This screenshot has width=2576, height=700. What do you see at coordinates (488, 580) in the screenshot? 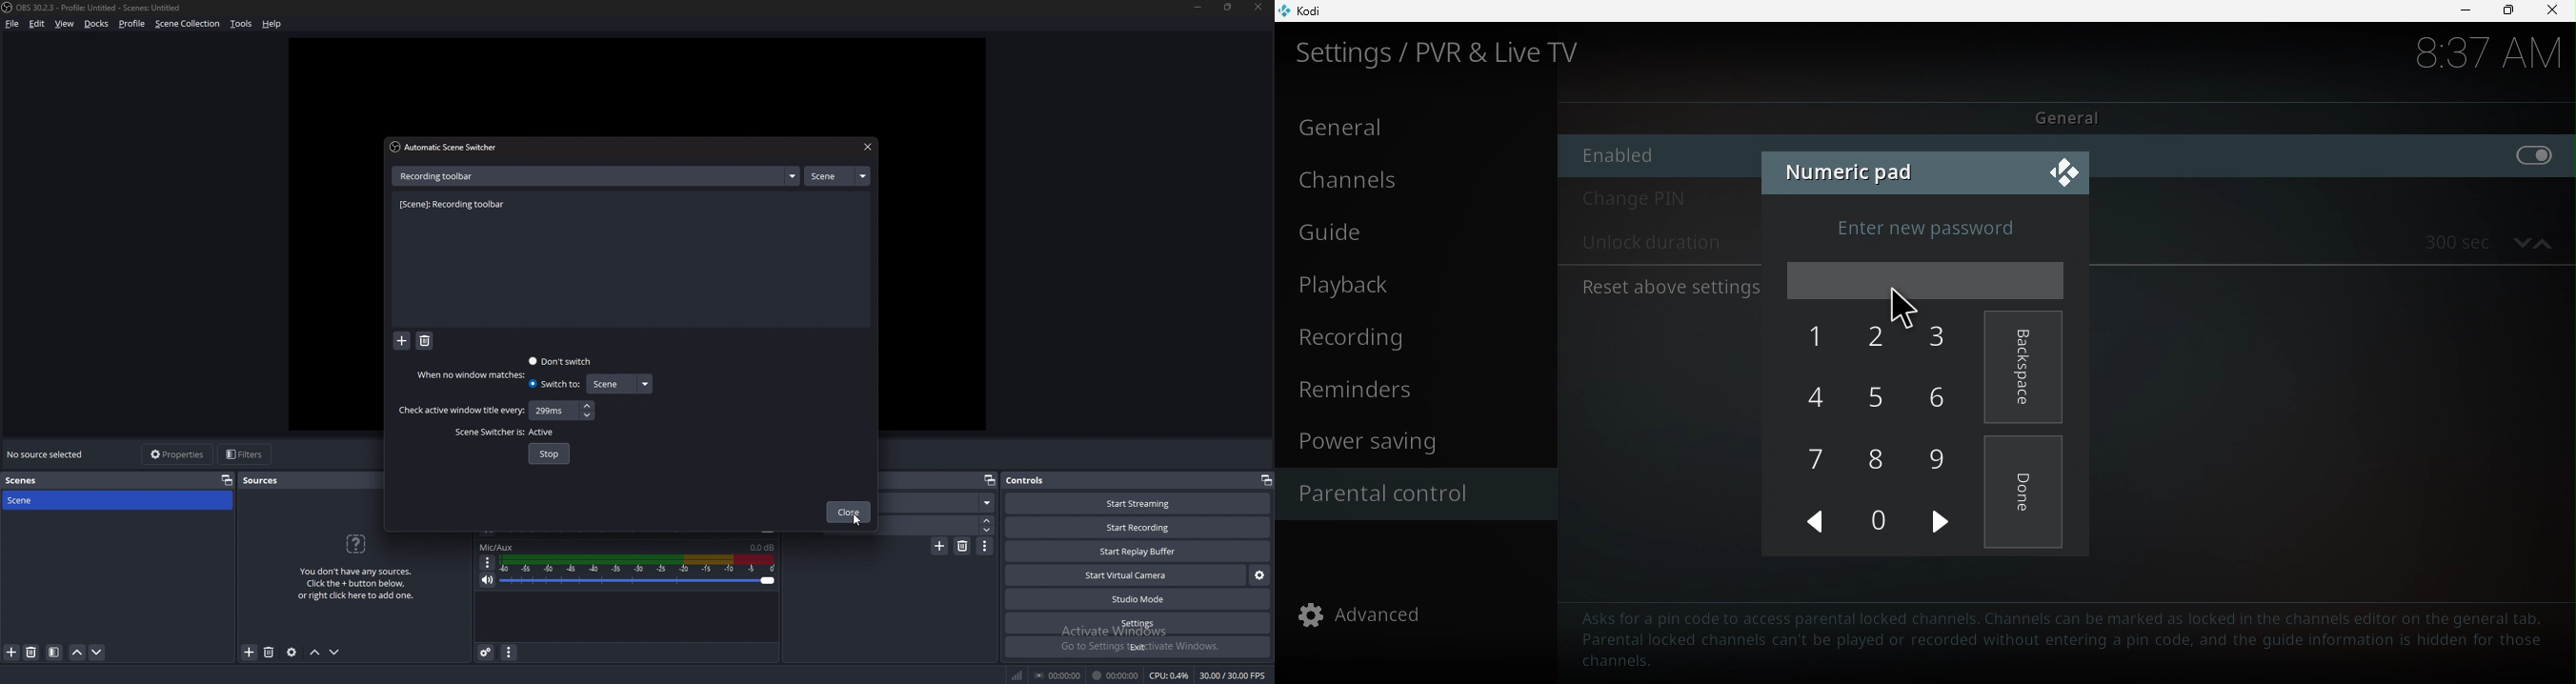
I see `mute` at bounding box center [488, 580].